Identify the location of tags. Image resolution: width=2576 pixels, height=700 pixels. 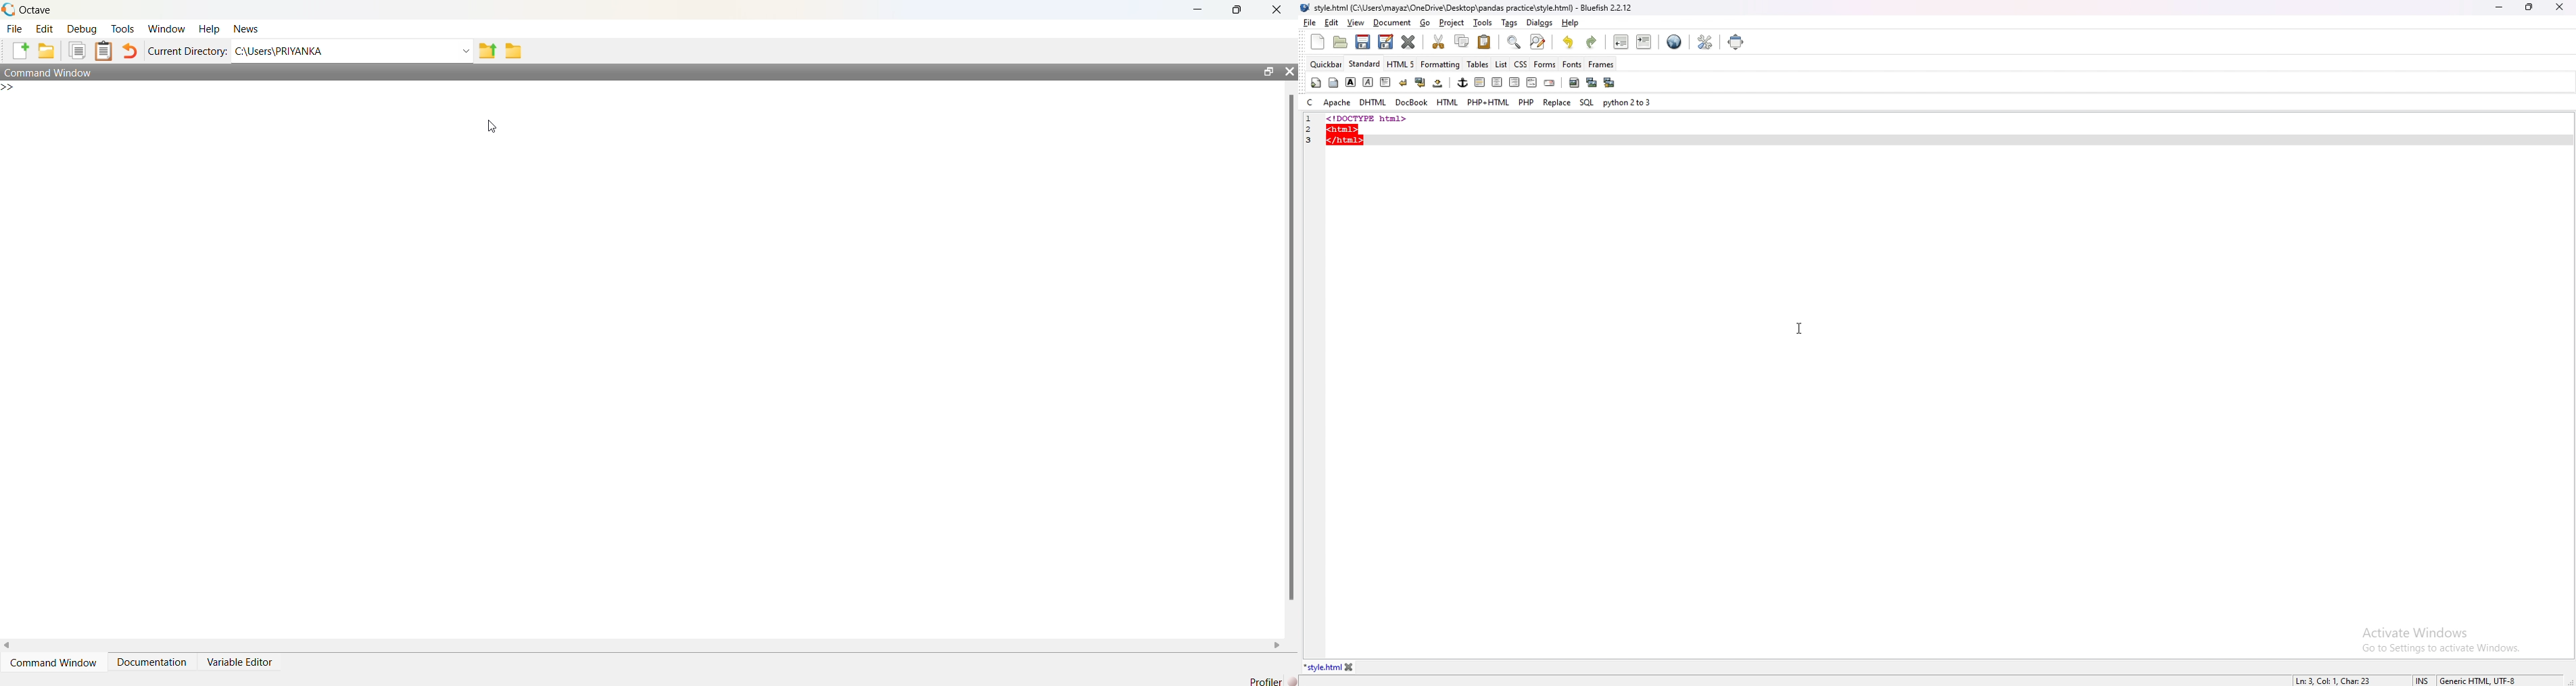
(1510, 23).